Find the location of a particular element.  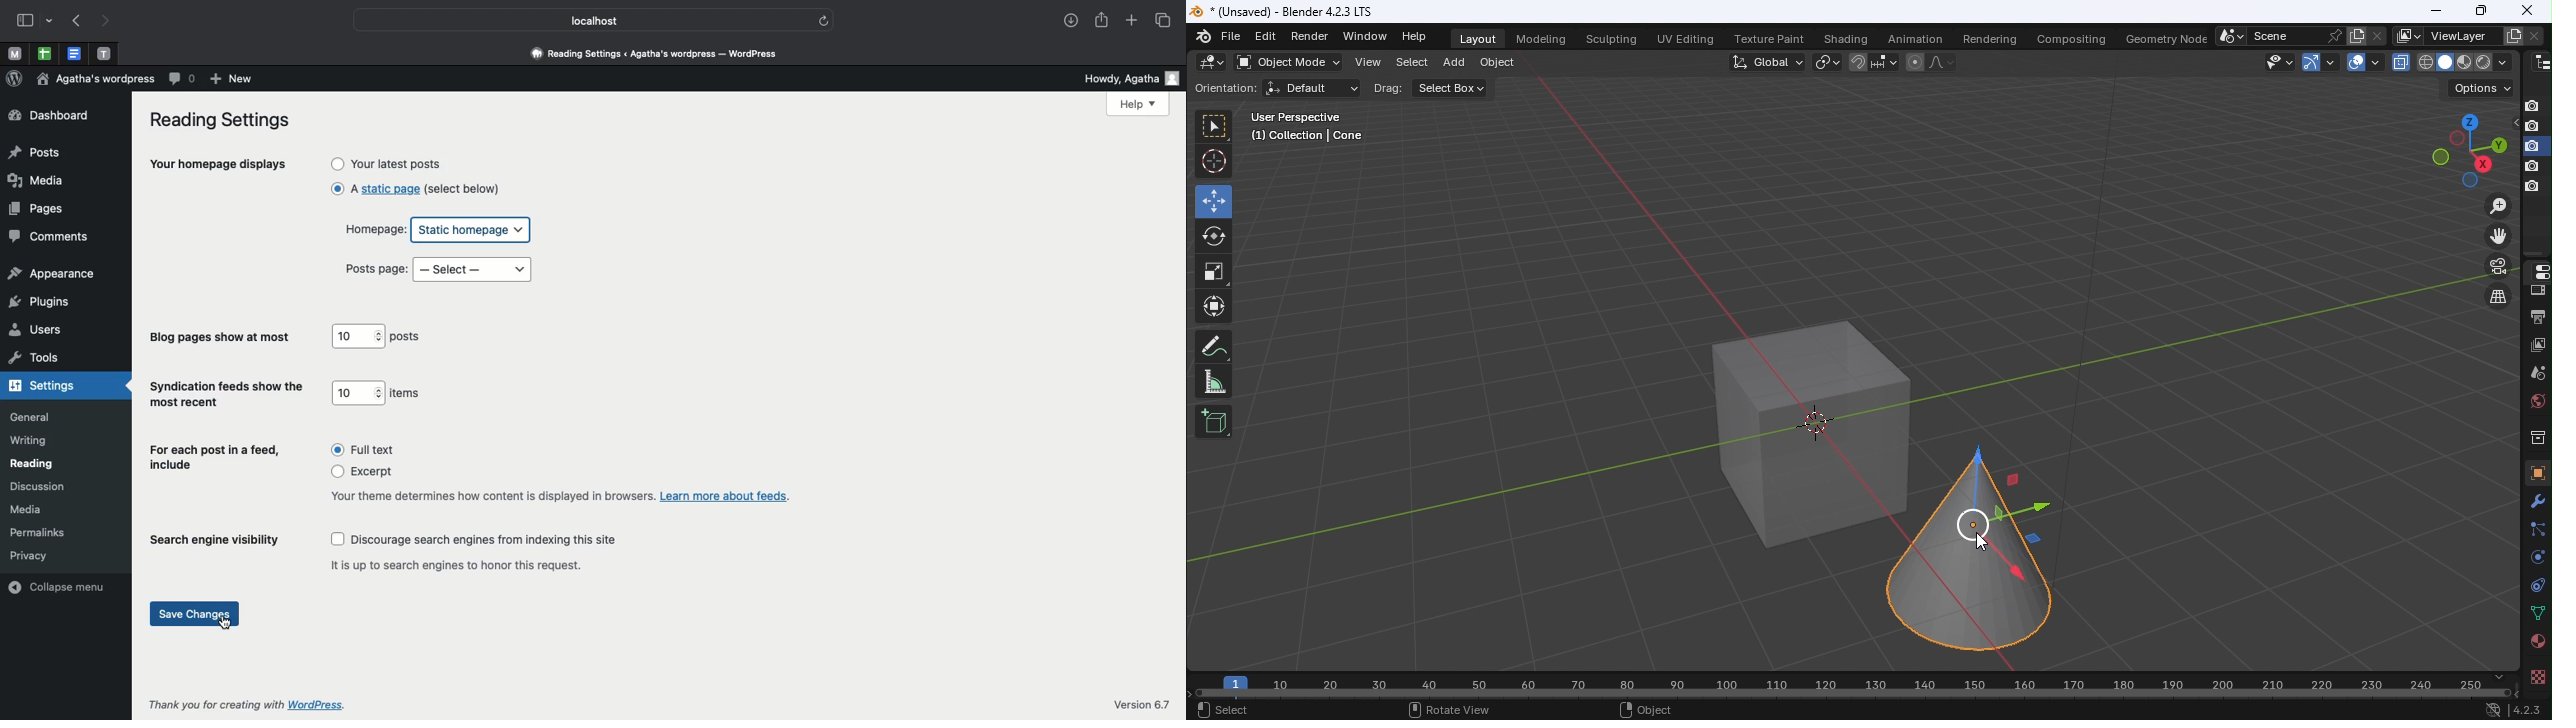

dashboard  is located at coordinates (49, 115).